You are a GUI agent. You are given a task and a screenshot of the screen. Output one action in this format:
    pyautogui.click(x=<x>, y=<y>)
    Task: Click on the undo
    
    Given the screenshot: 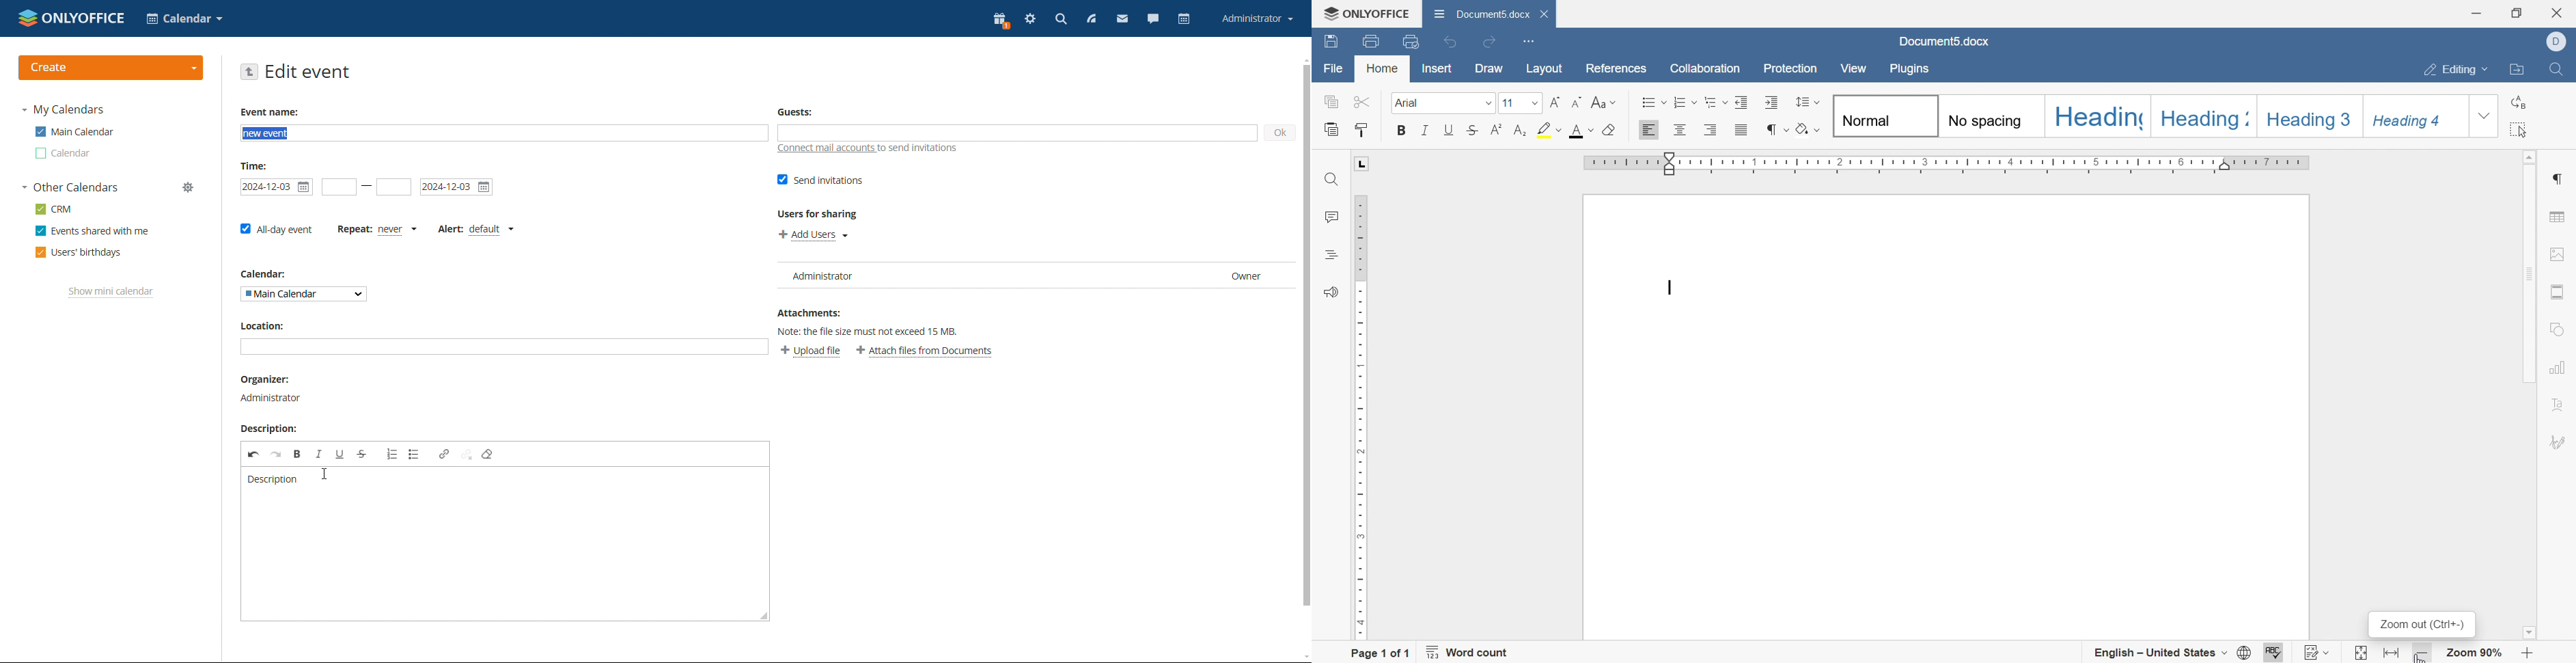 What is the action you would take?
    pyautogui.click(x=1450, y=42)
    